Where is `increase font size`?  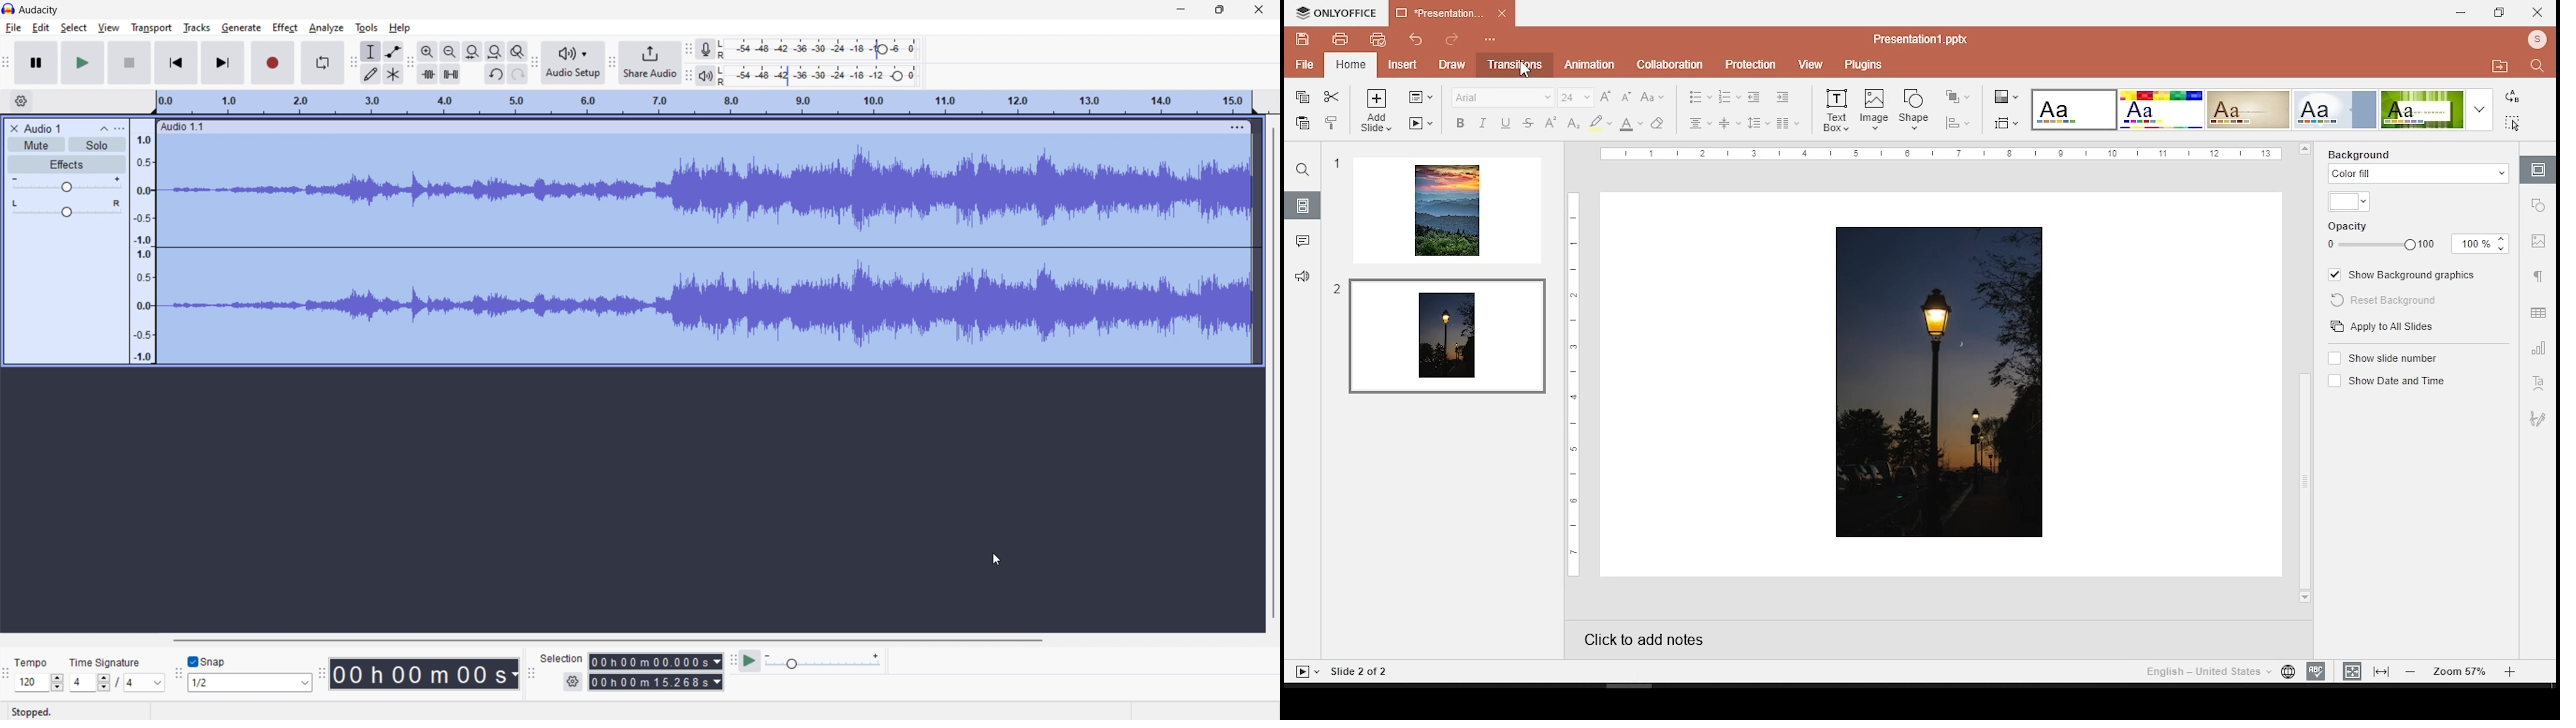
increase font size is located at coordinates (1606, 96).